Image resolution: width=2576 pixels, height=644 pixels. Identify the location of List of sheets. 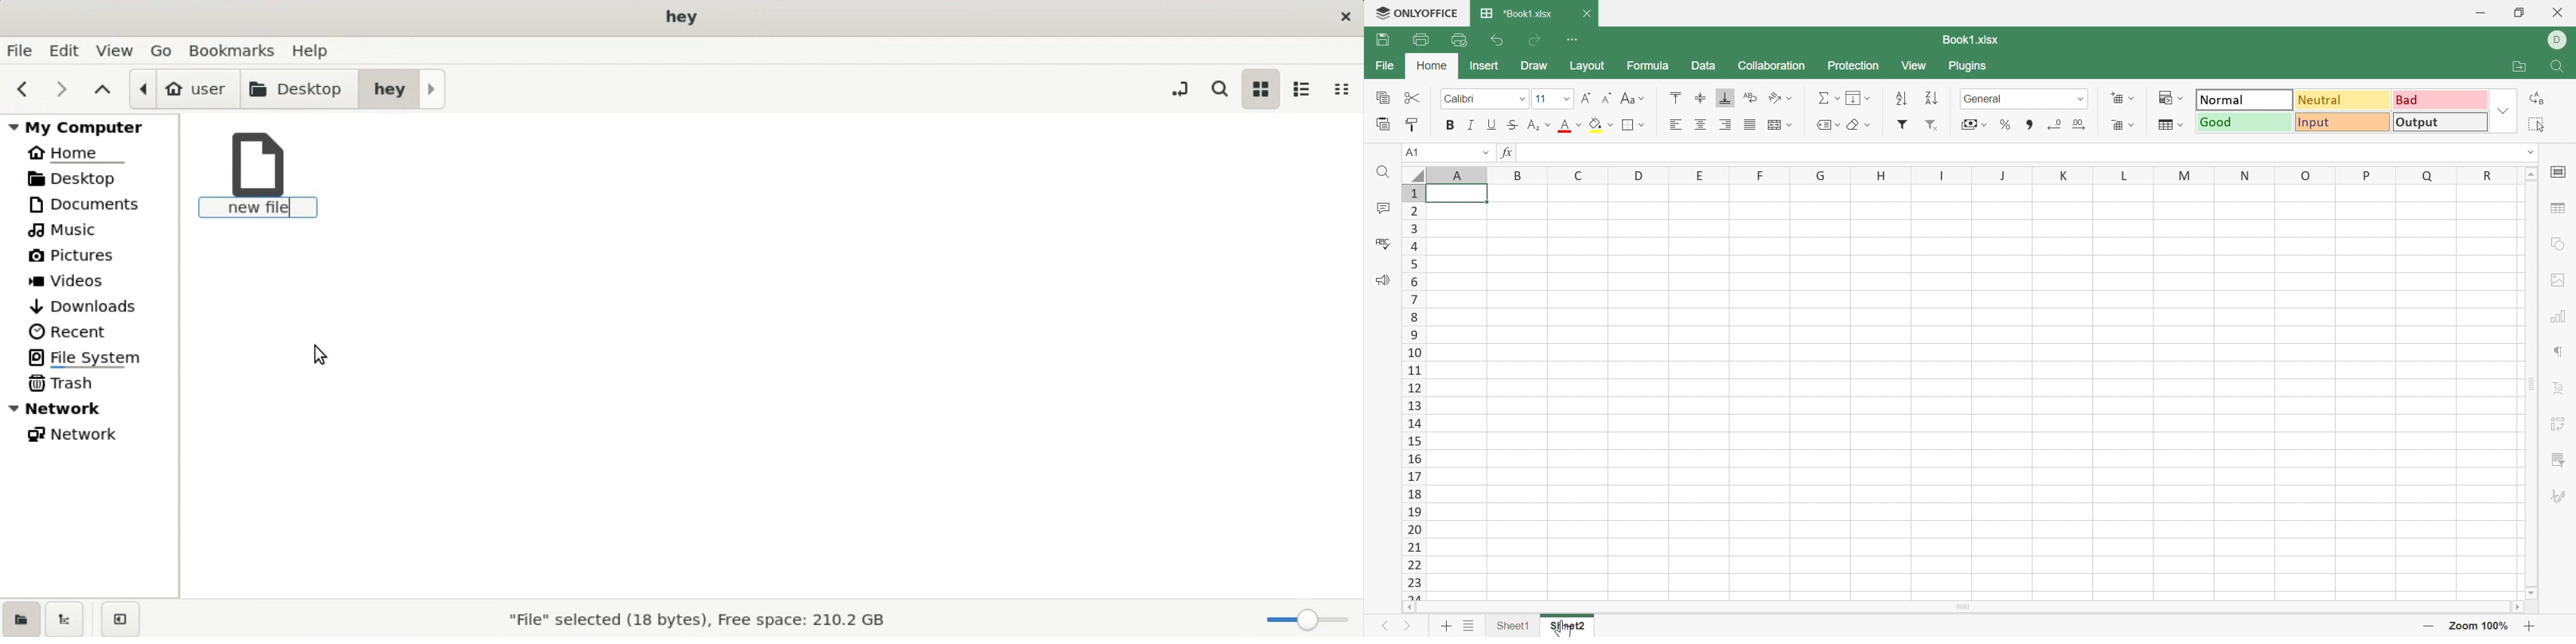
(1470, 623).